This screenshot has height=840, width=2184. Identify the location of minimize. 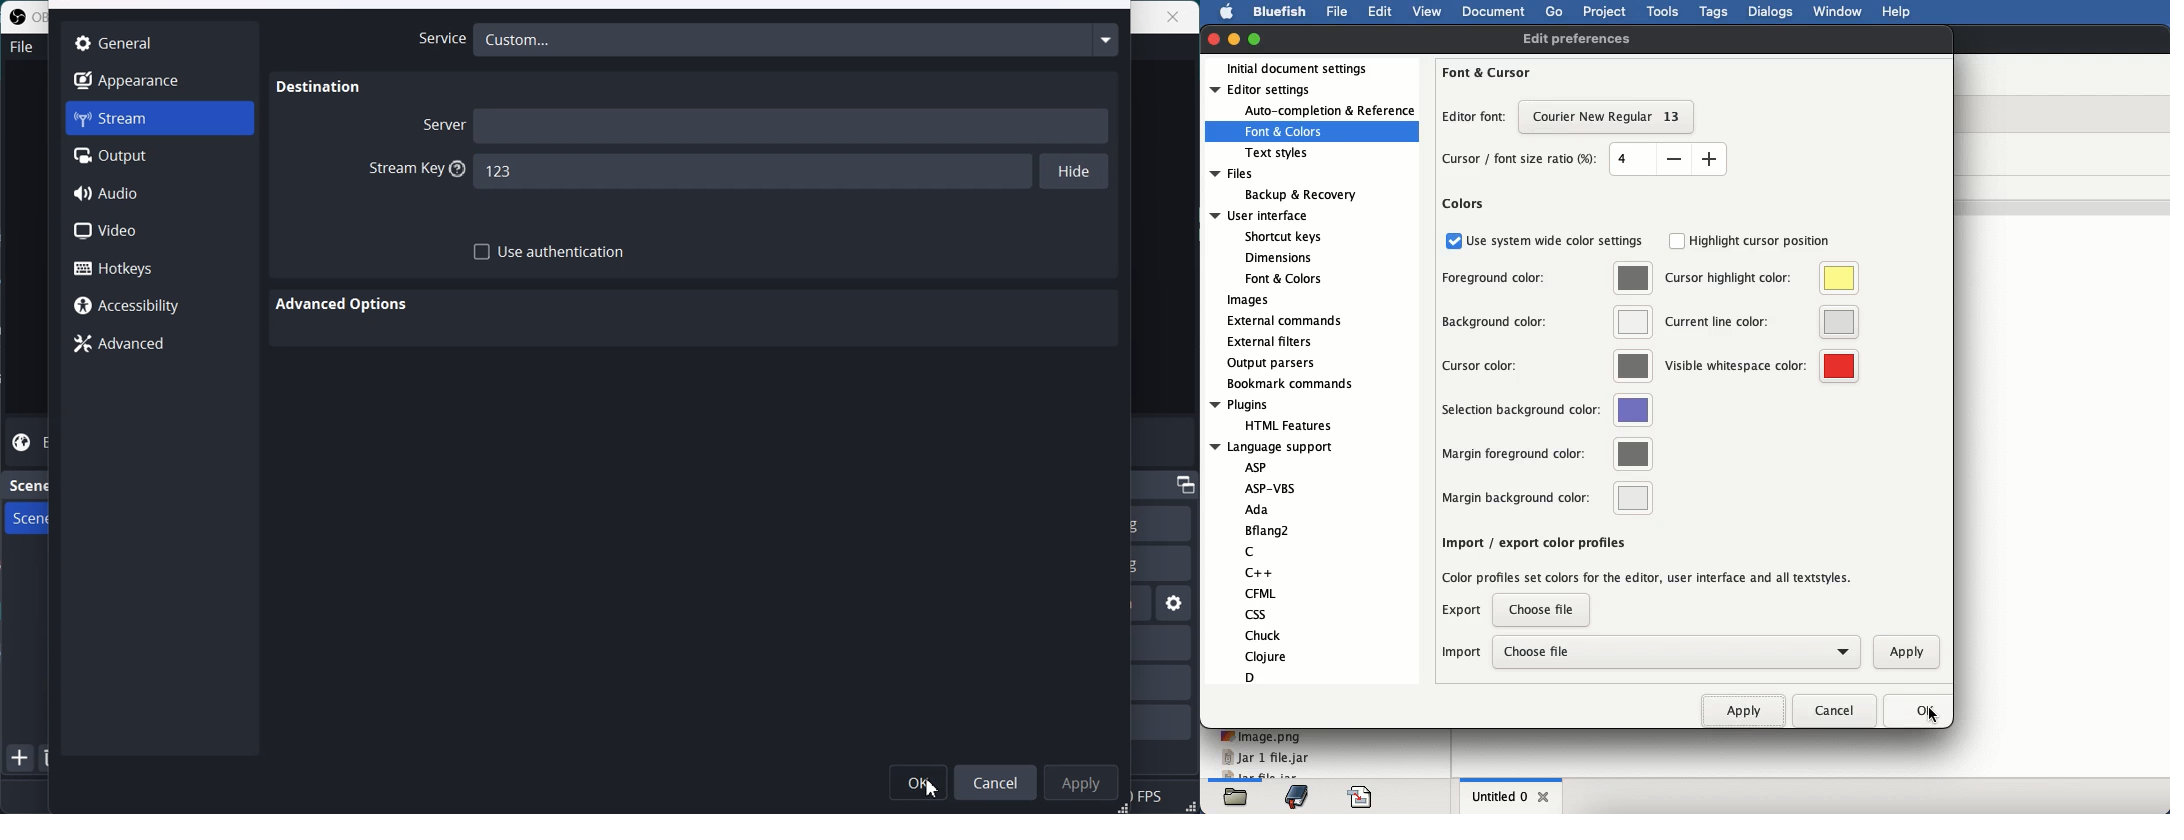
(1234, 39).